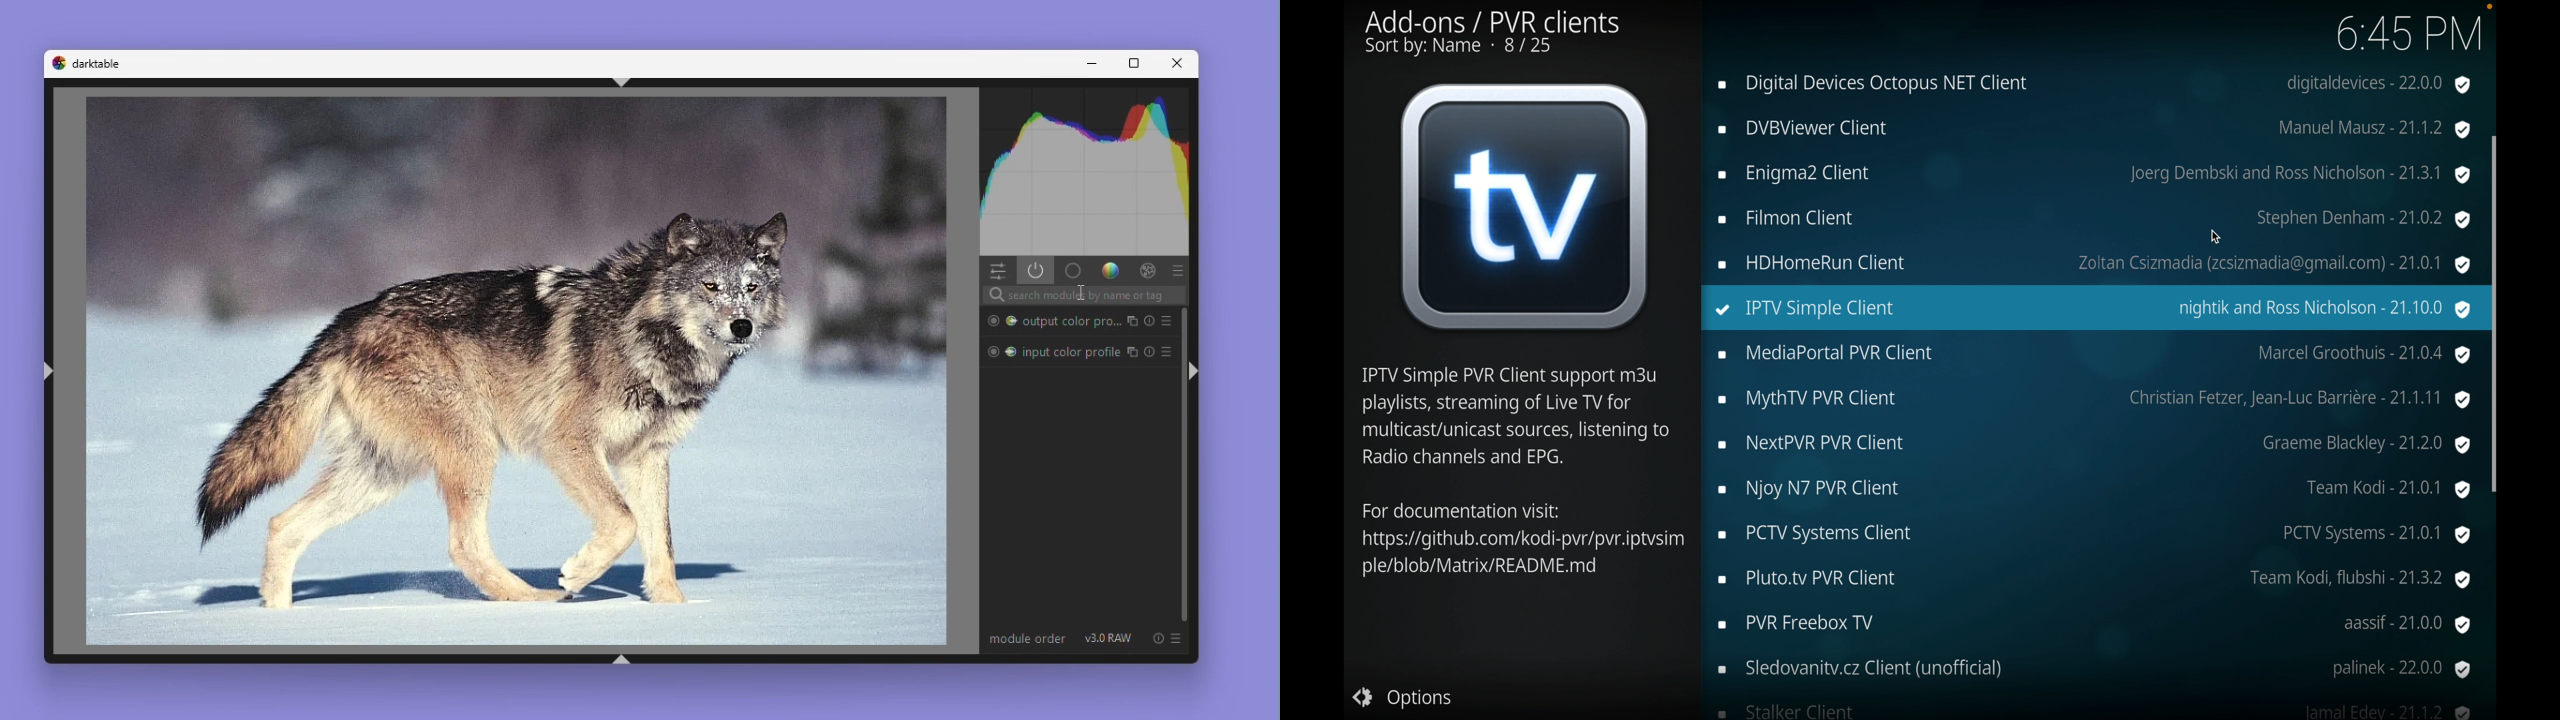 The height and width of the screenshot is (728, 2576). What do you see at coordinates (50, 371) in the screenshot?
I see `shift+ctrl+l` at bounding box center [50, 371].